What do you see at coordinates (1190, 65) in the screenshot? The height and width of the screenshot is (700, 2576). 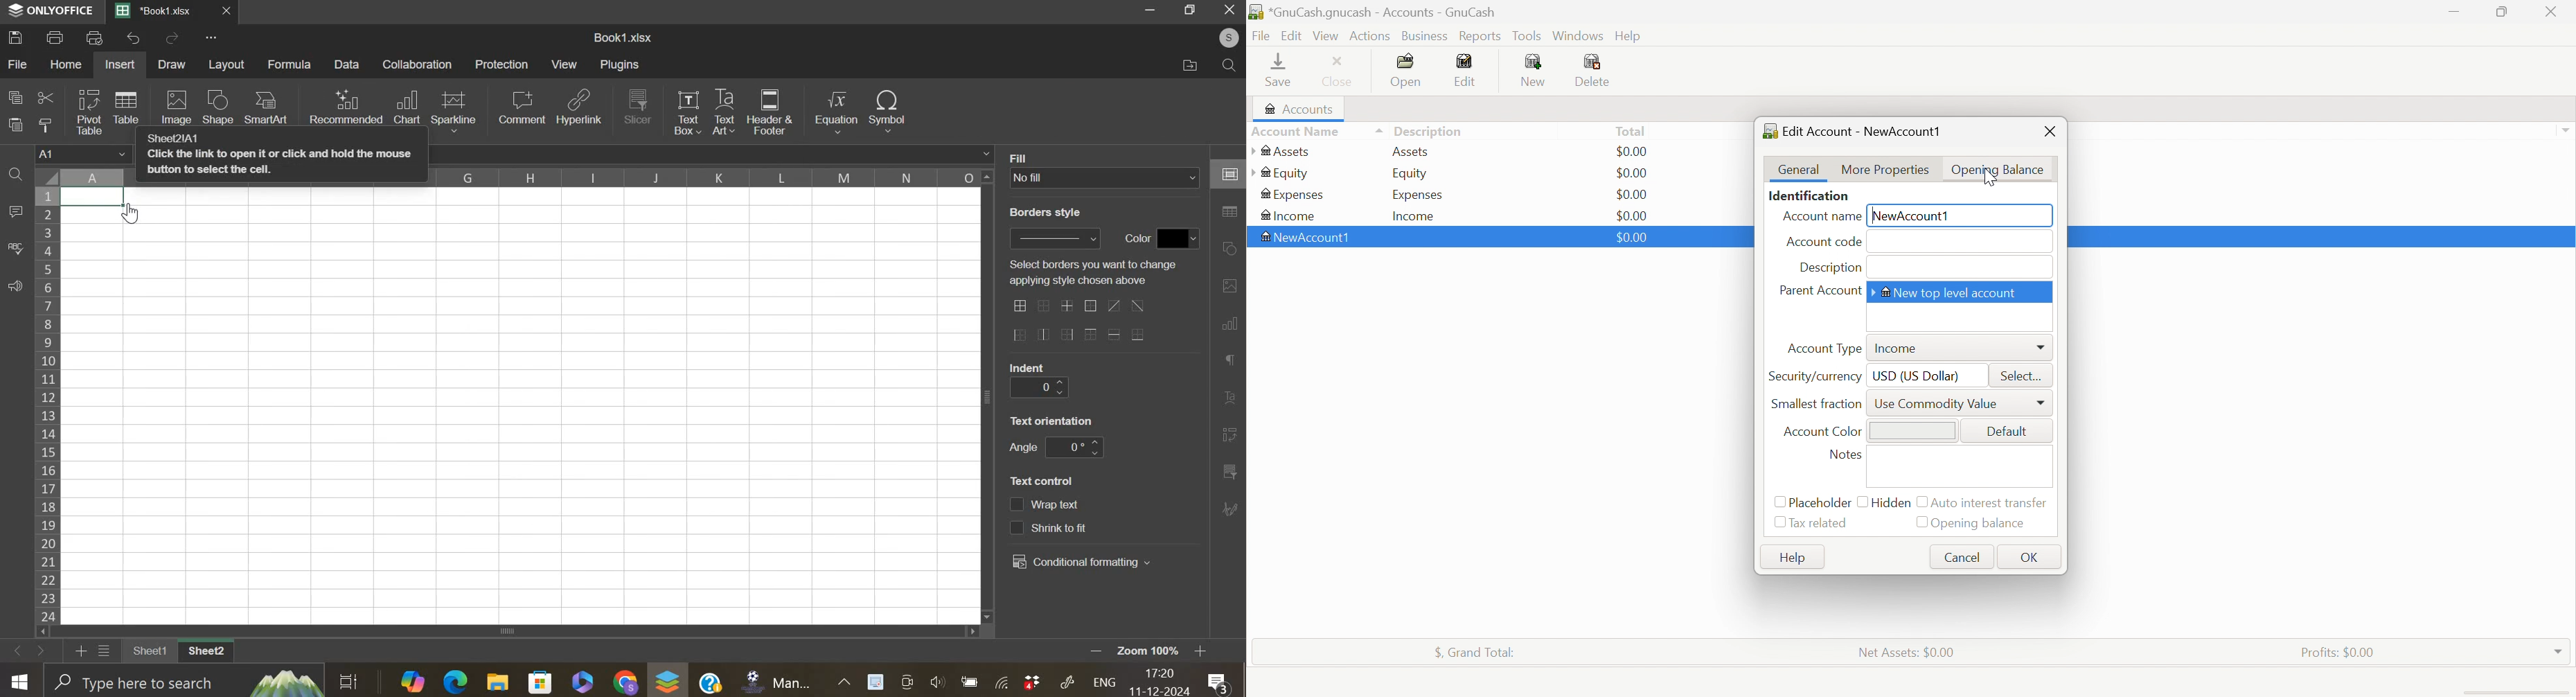 I see `files` at bounding box center [1190, 65].